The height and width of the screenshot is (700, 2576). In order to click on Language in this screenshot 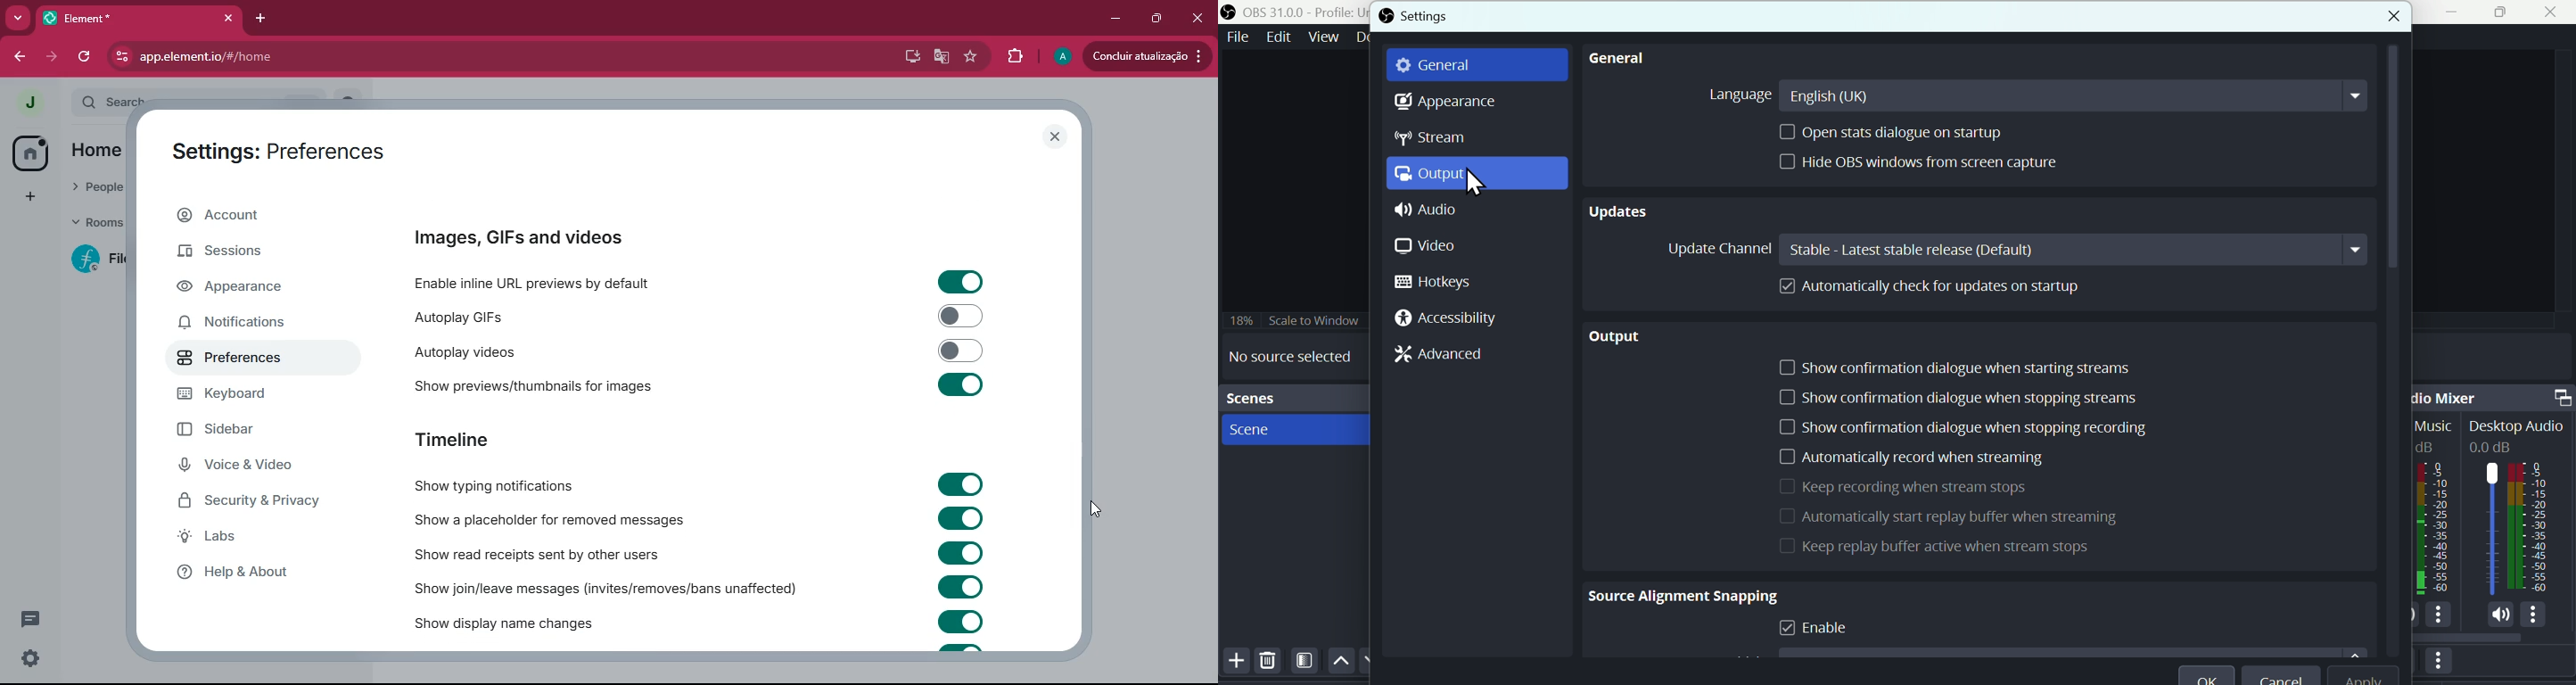, I will do `click(2033, 94)`.